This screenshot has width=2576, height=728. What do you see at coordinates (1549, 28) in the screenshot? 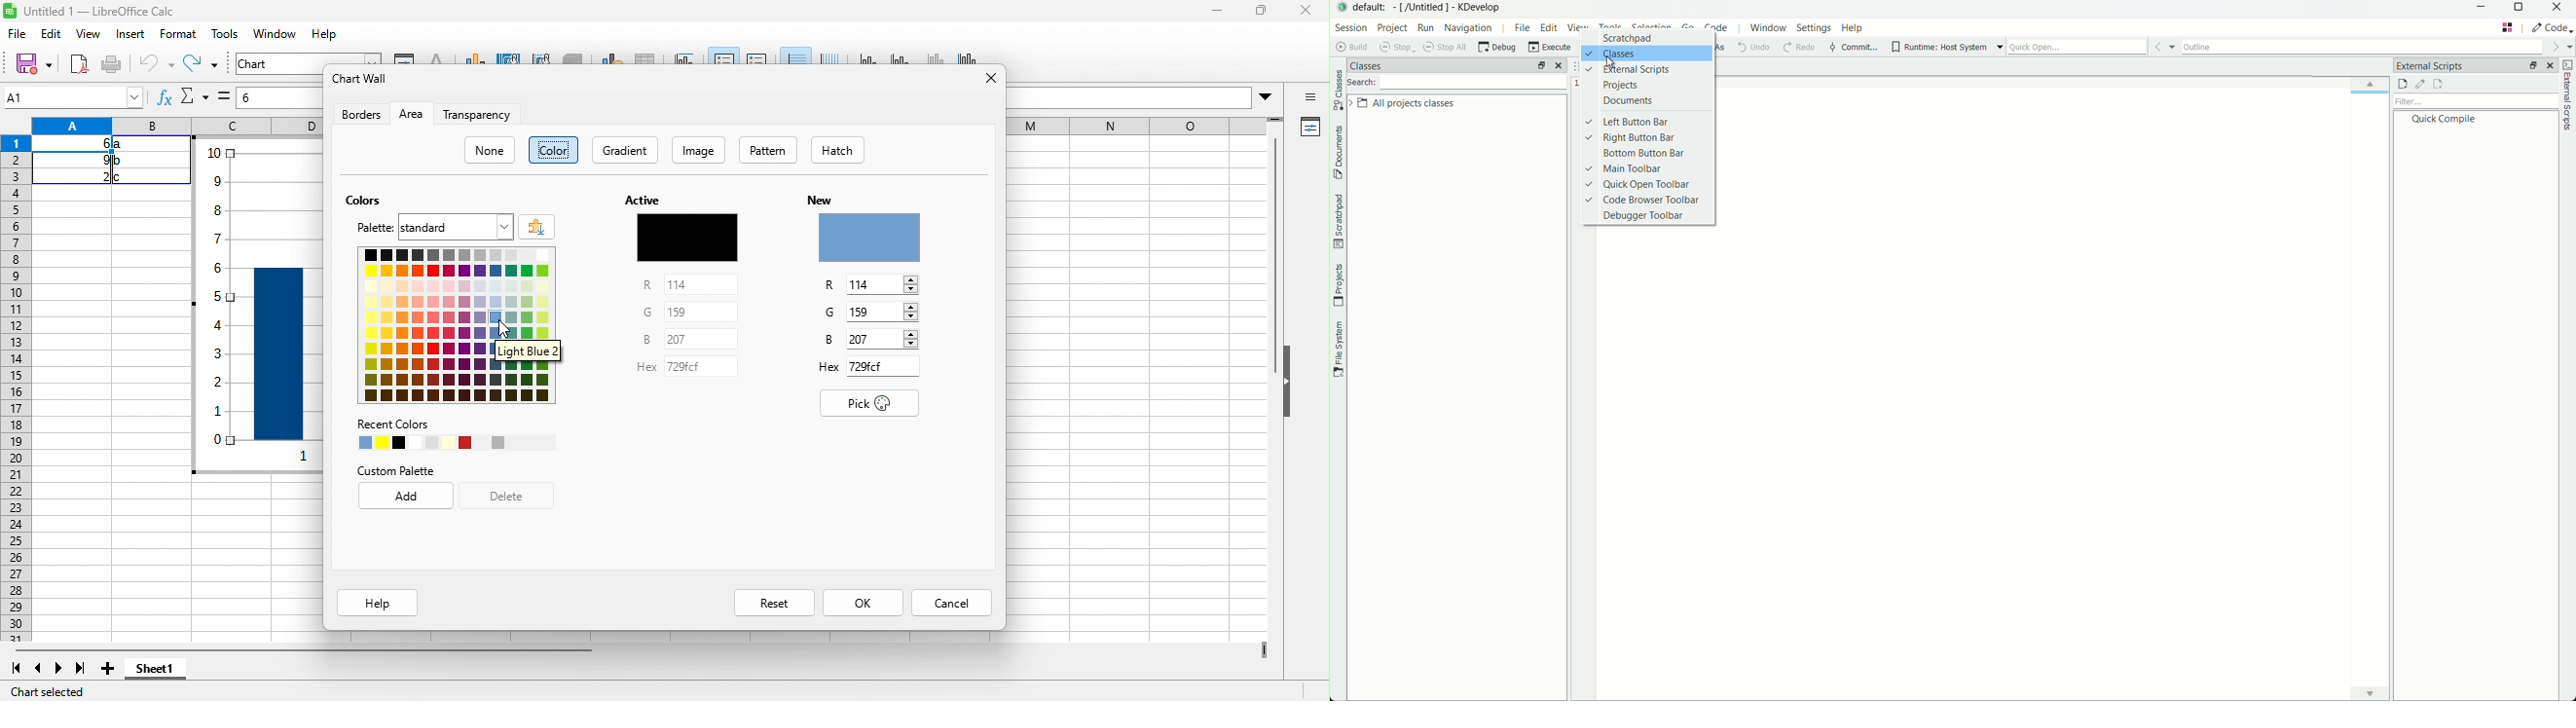
I see `edit` at bounding box center [1549, 28].